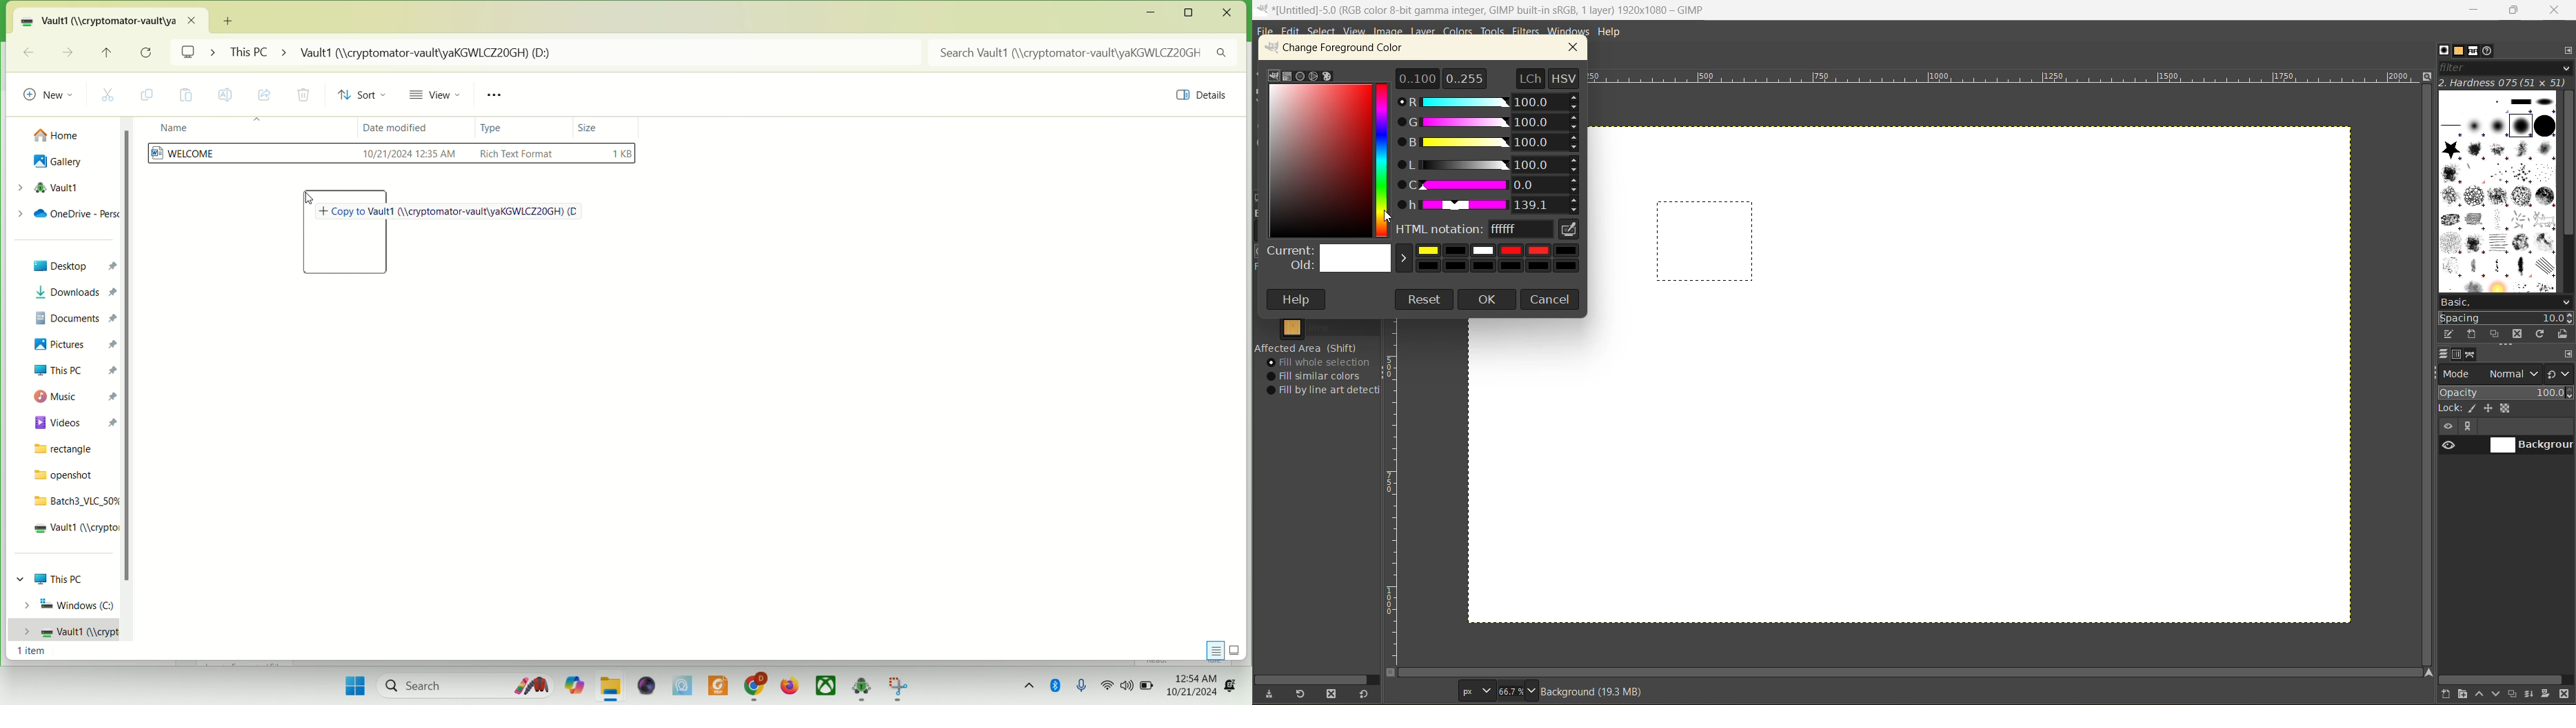  What do you see at coordinates (1706, 242) in the screenshot?
I see `shape created` at bounding box center [1706, 242].